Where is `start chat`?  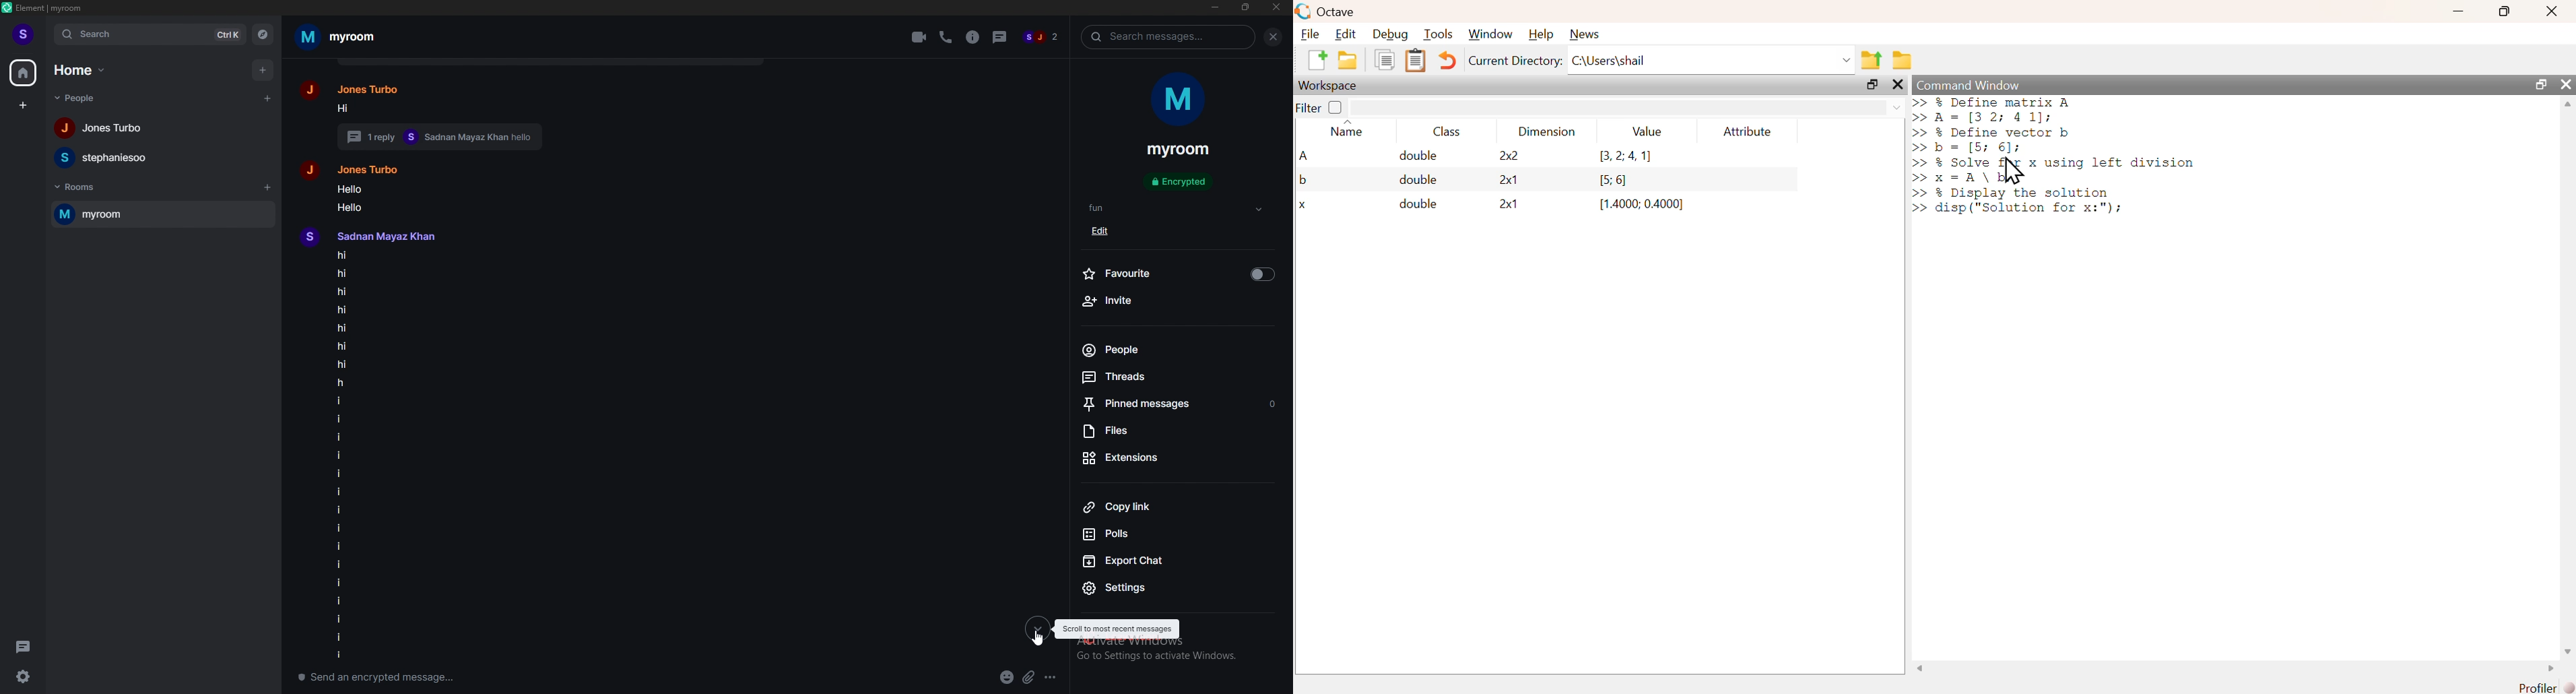 start chat is located at coordinates (267, 99).